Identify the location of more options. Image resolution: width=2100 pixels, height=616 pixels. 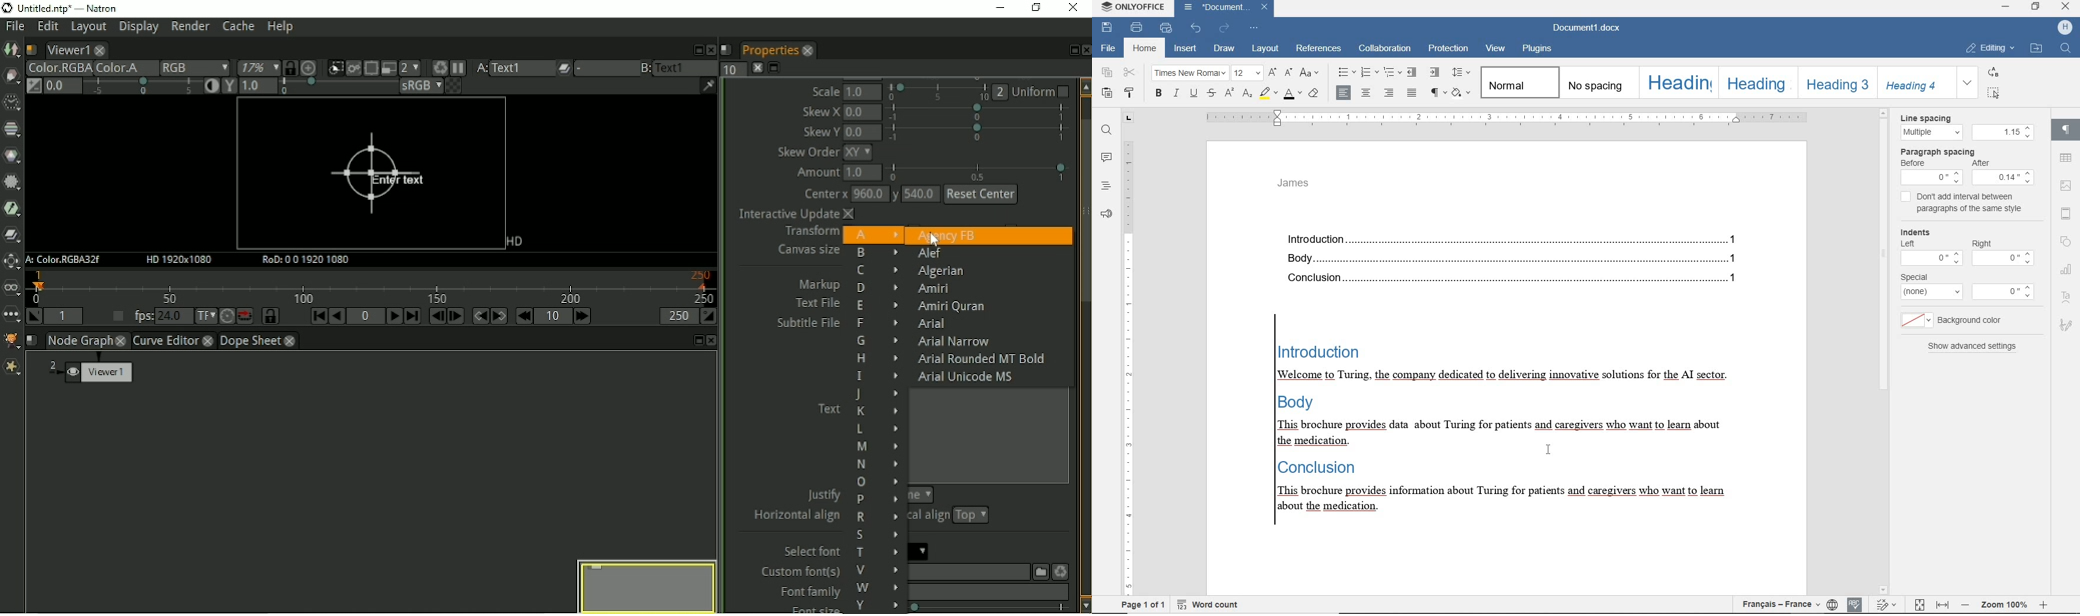
(2009, 292).